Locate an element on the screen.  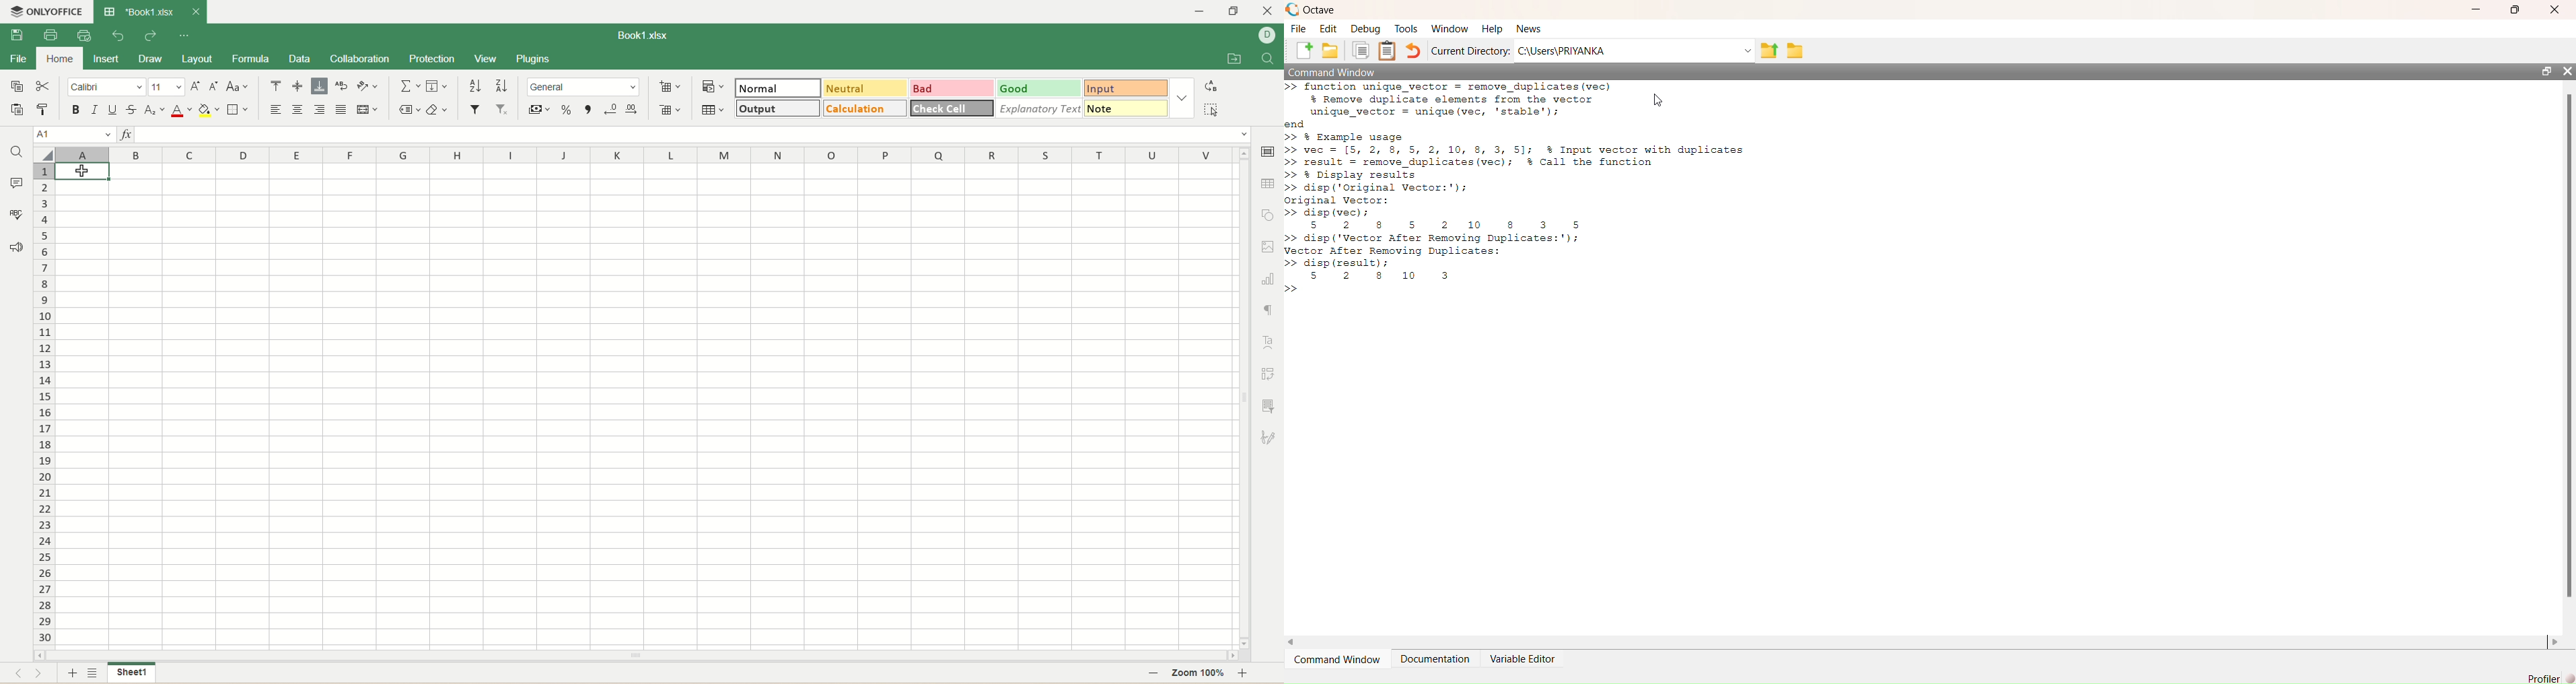
command window is located at coordinates (1332, 72).